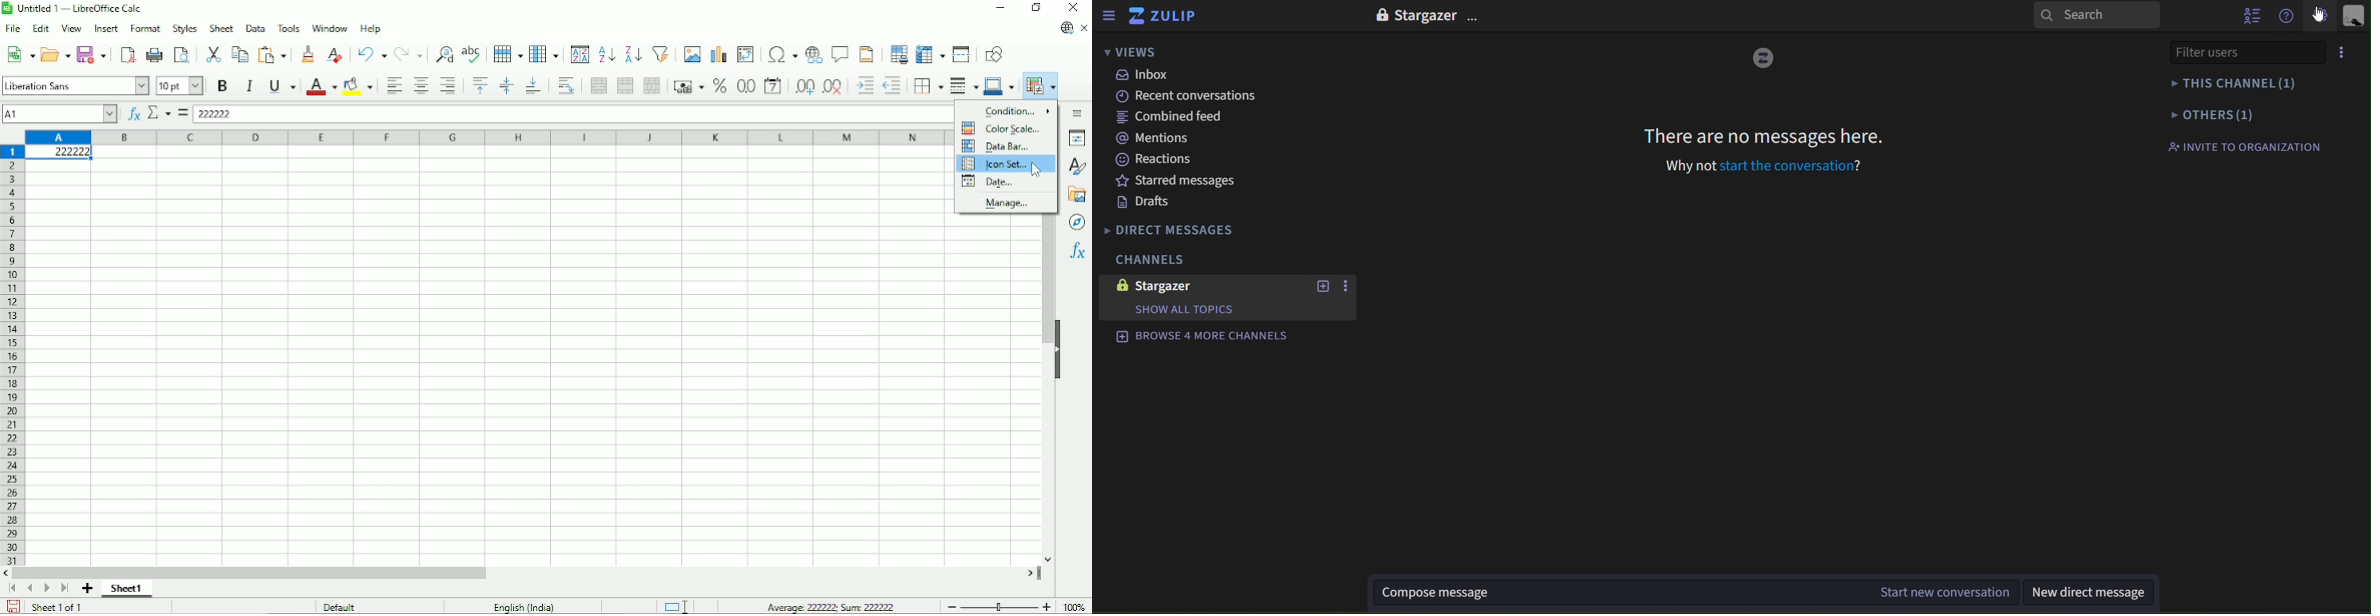 The image size is (2380, 616). I want to click on Insert comment, so click(840, 55).